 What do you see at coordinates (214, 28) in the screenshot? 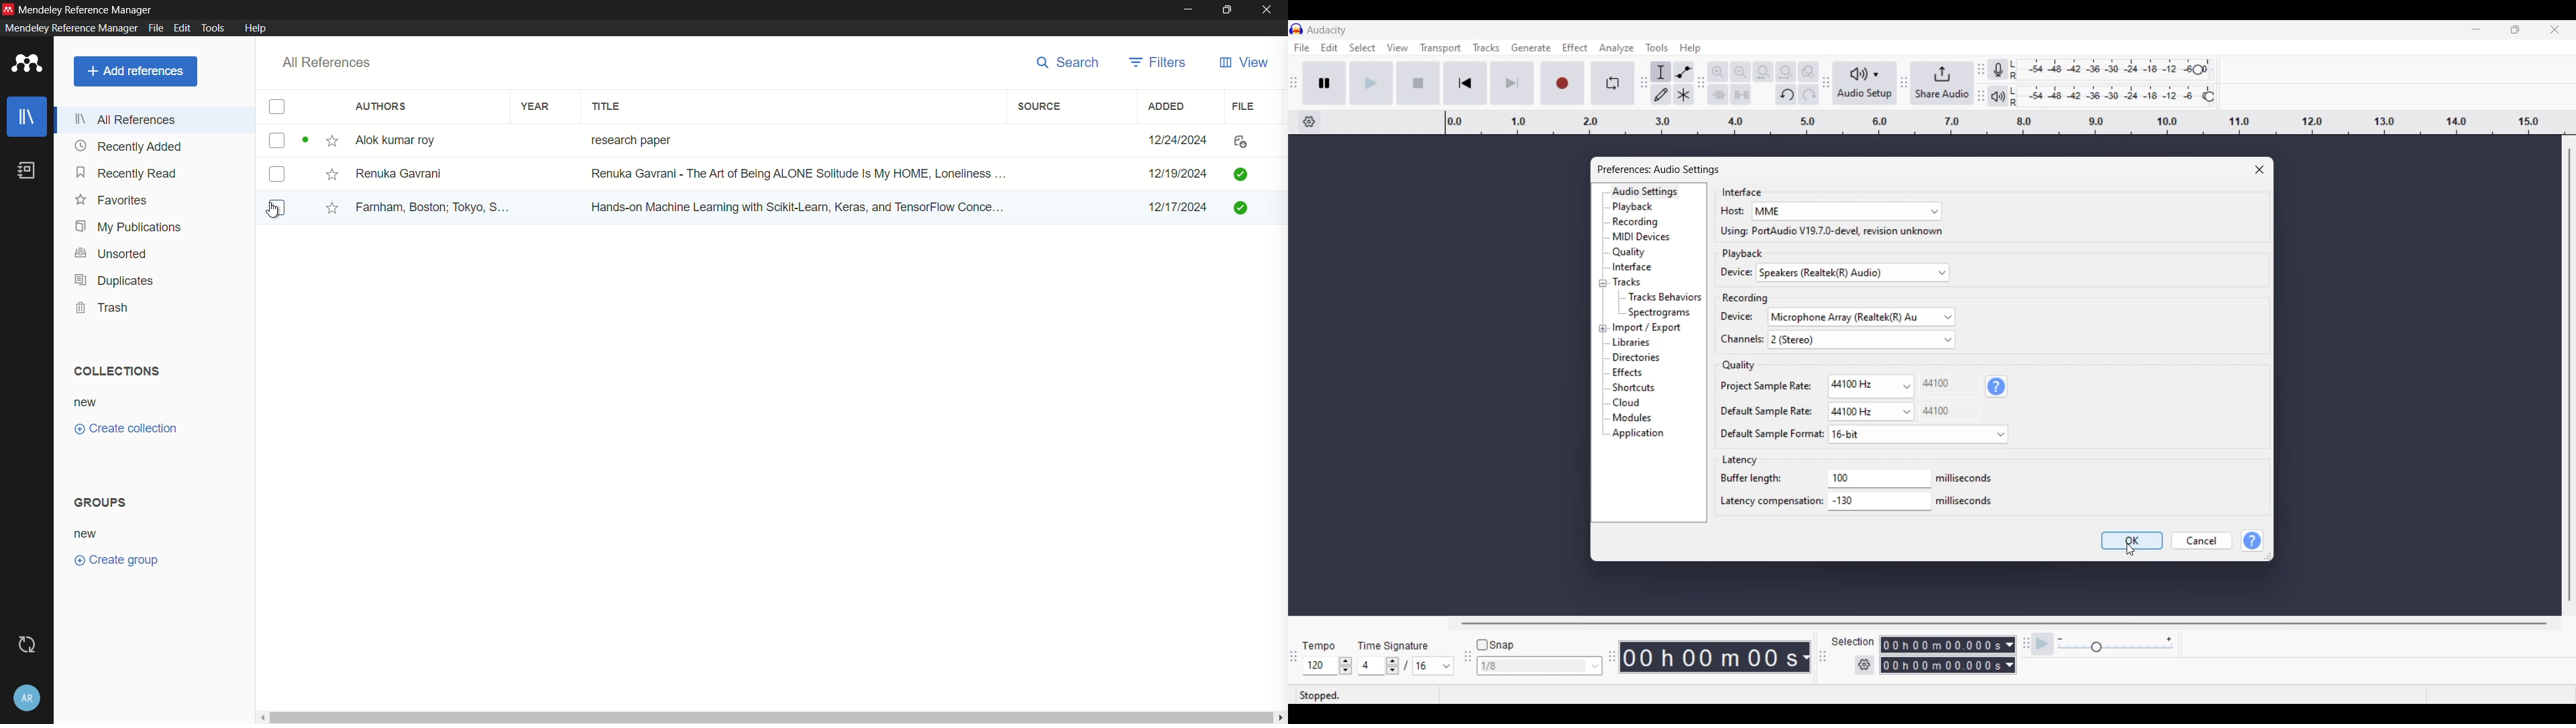
I see `tools menu` at bounding box center [214, 28].